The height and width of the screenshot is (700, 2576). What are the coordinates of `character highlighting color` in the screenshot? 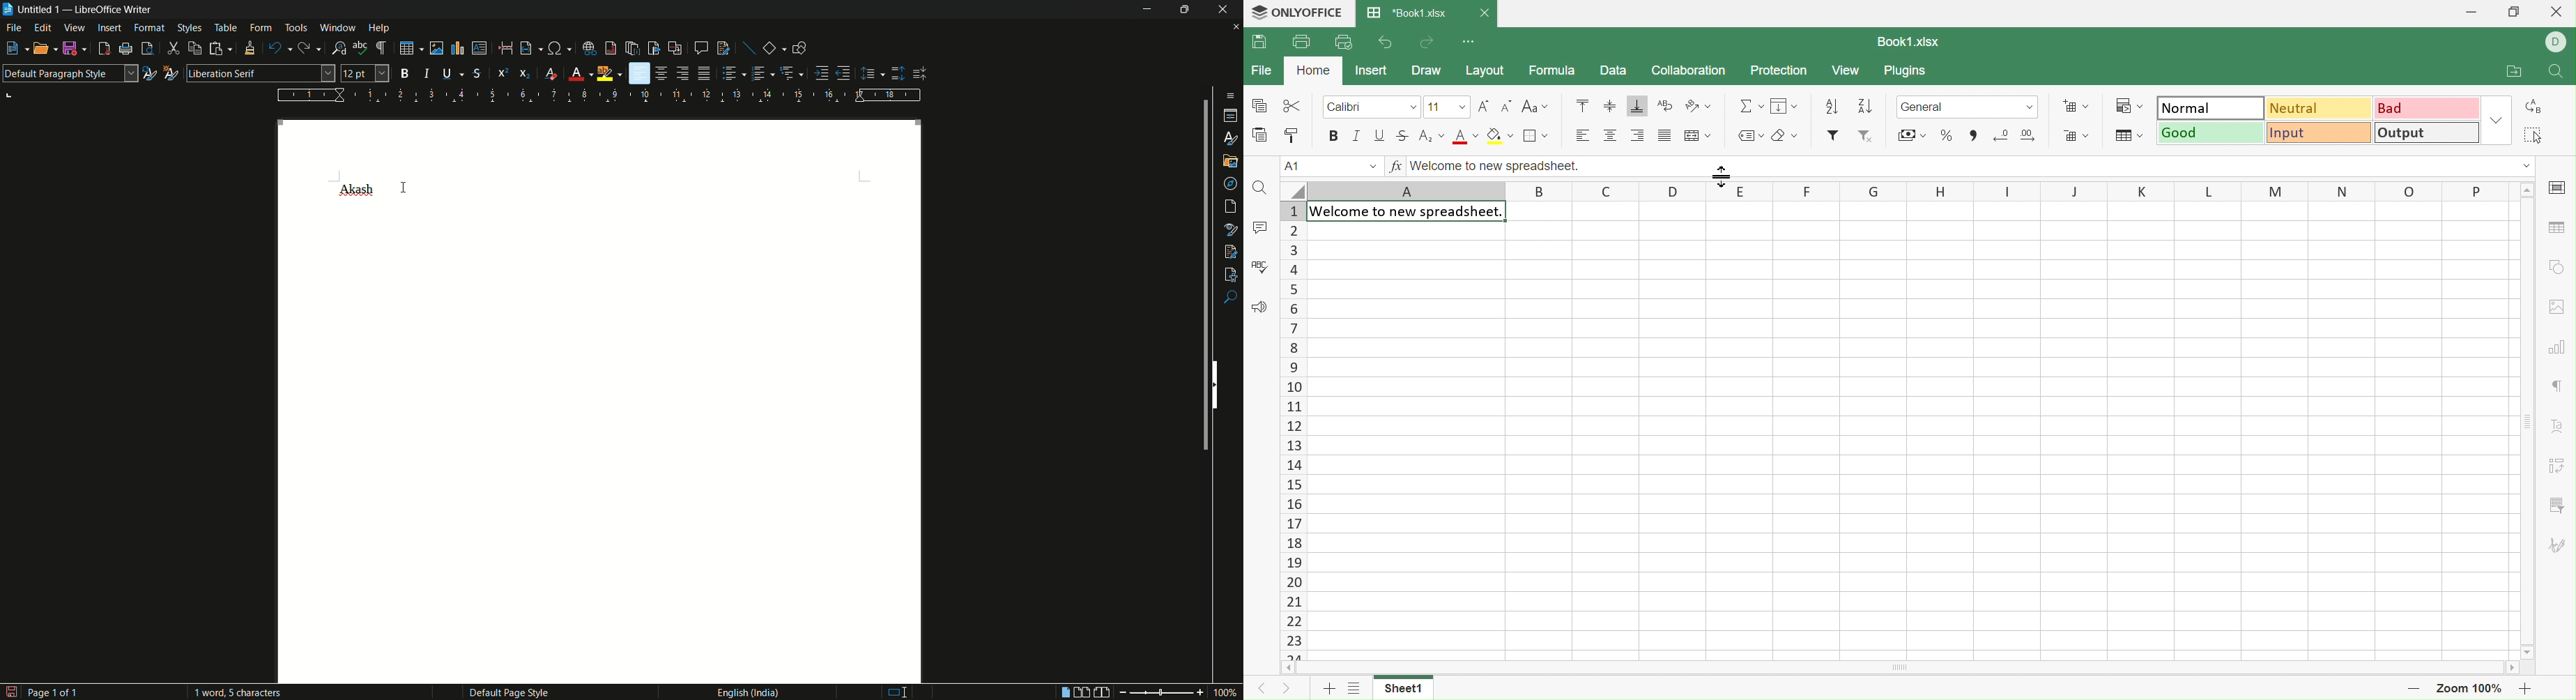 It's located at (605, 74).